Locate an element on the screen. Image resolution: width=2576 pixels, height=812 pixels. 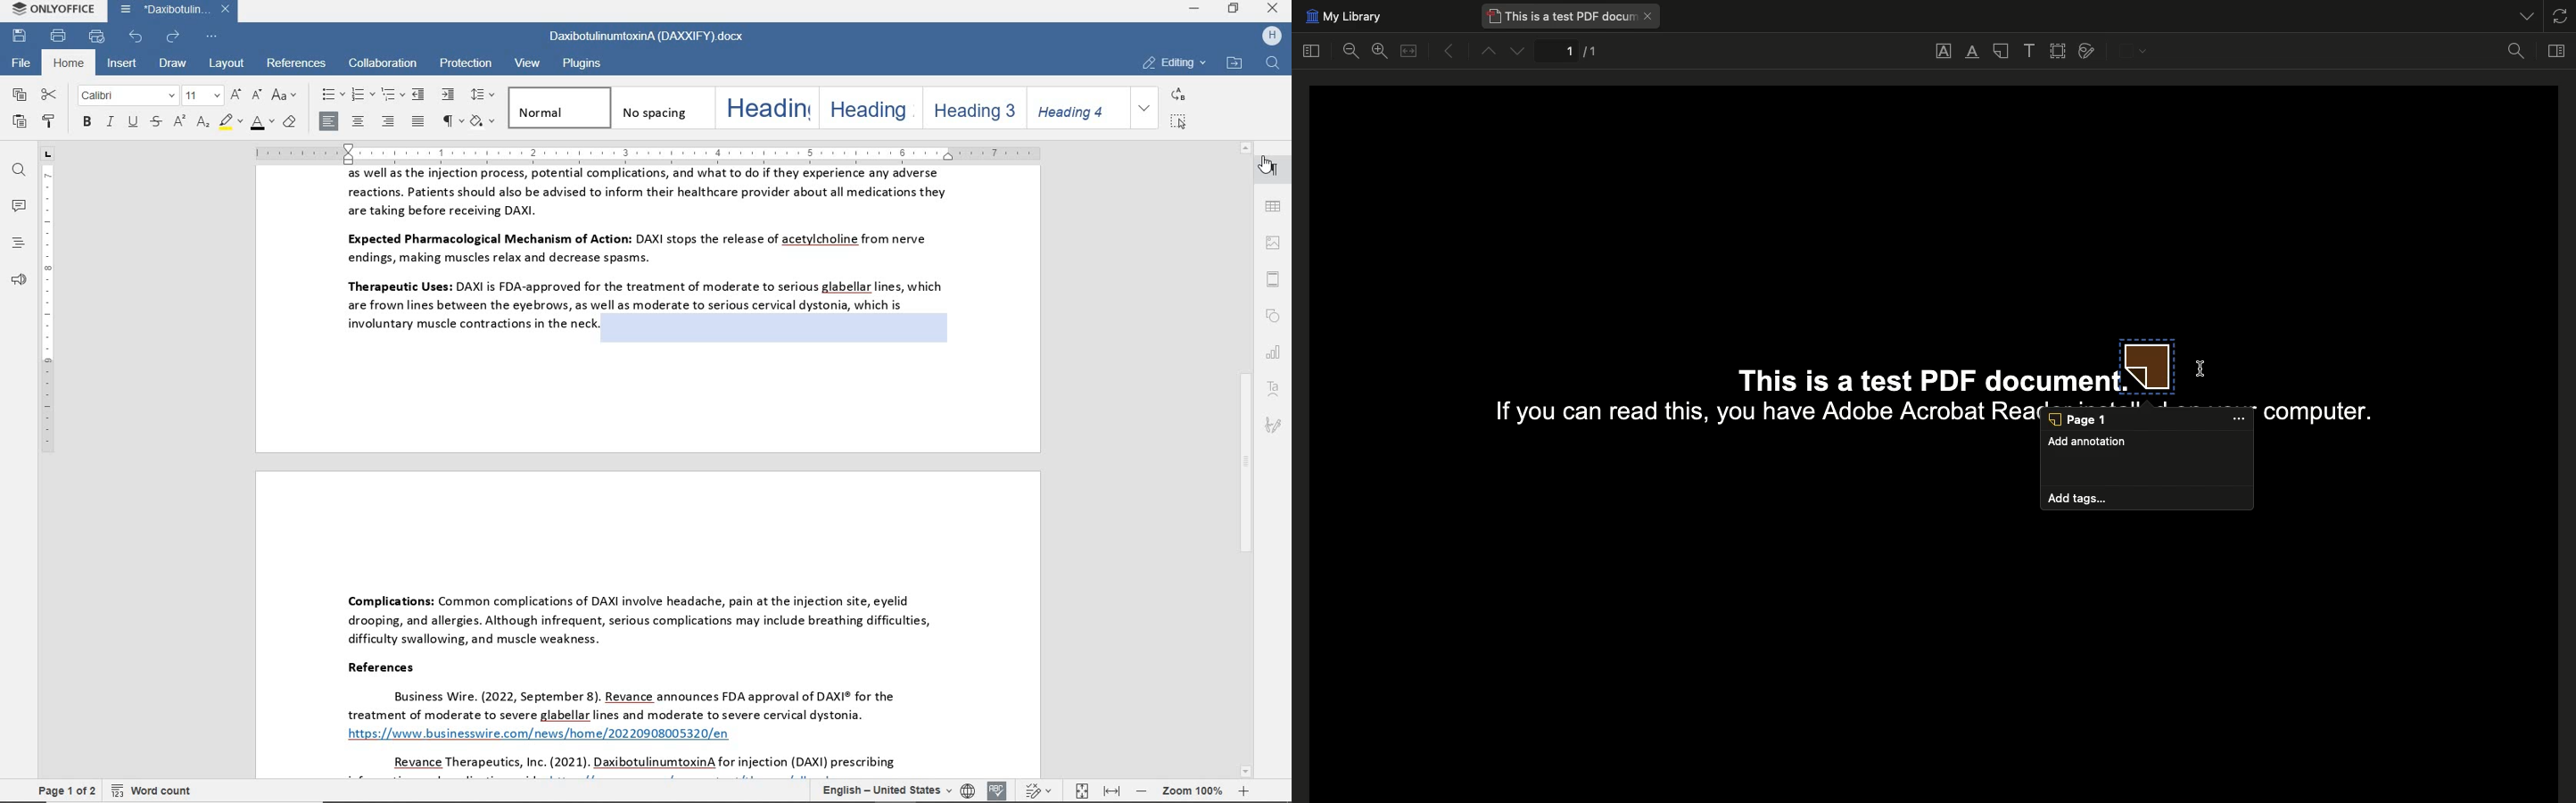
add tags is located at coordinates (2138, 500).